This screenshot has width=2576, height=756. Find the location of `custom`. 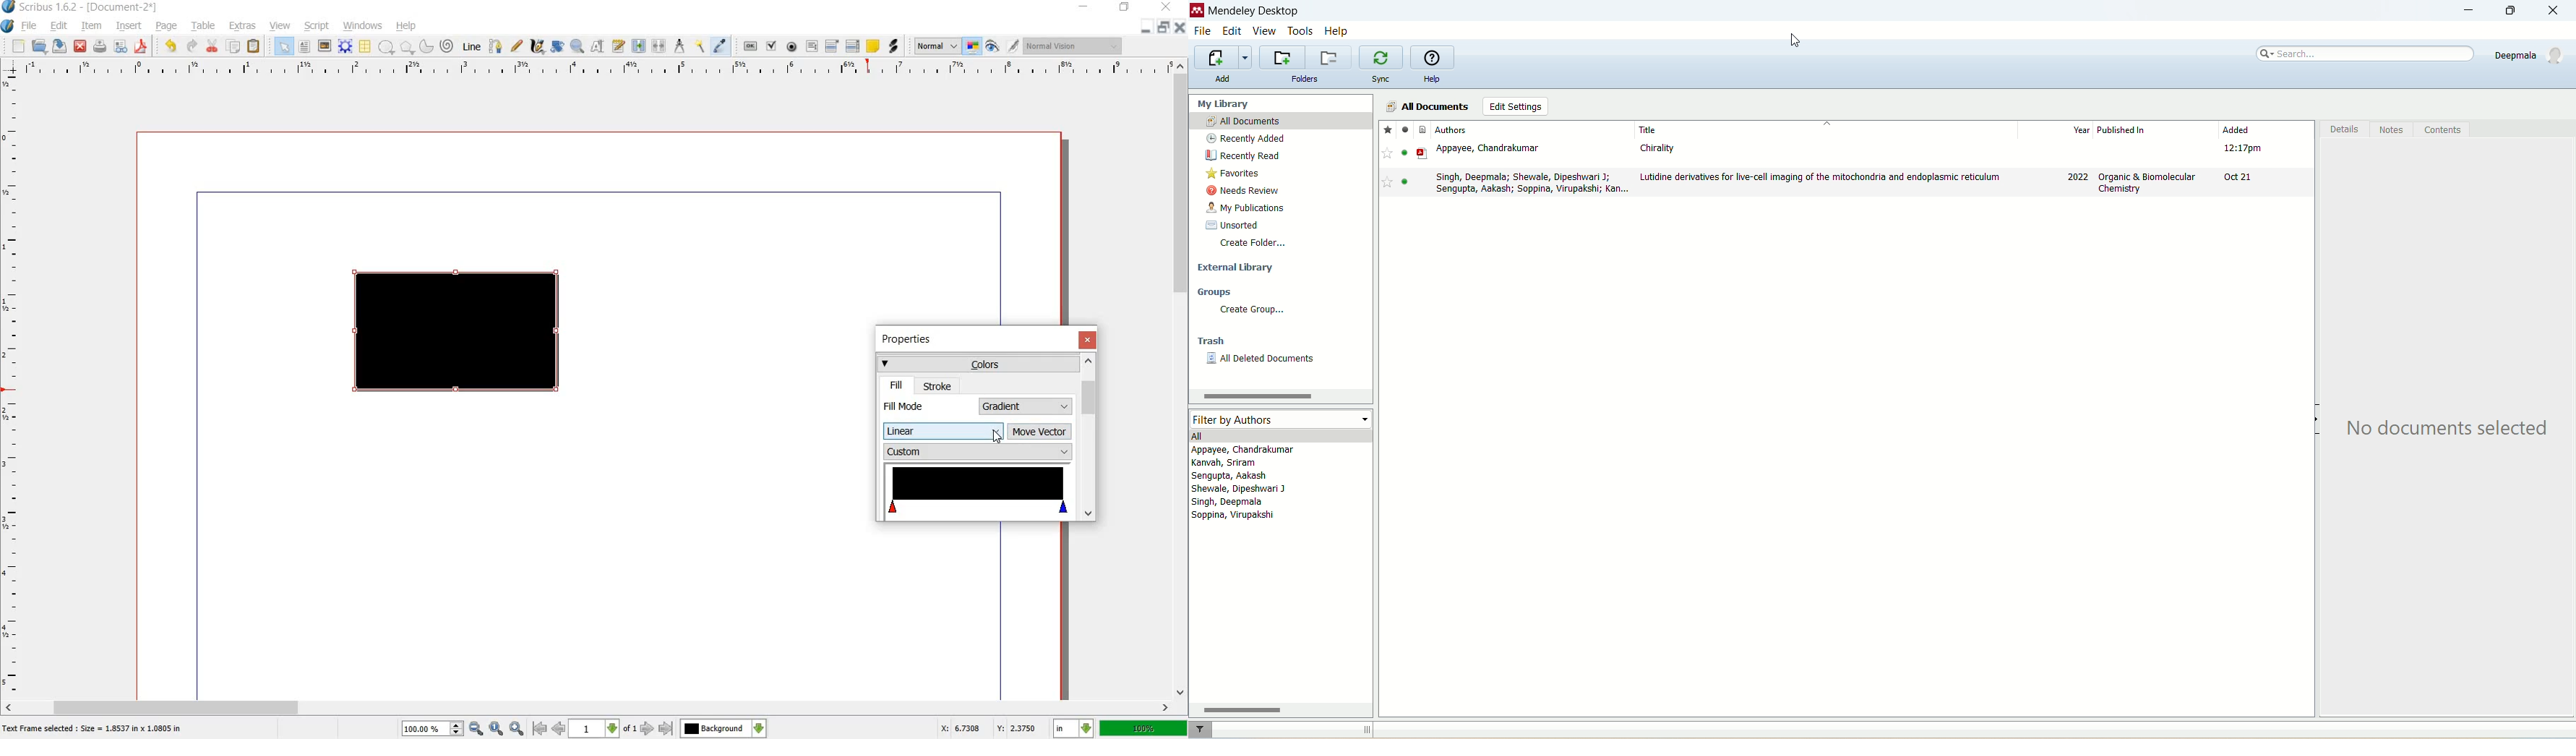

custom is located at coordinates (977, 452).